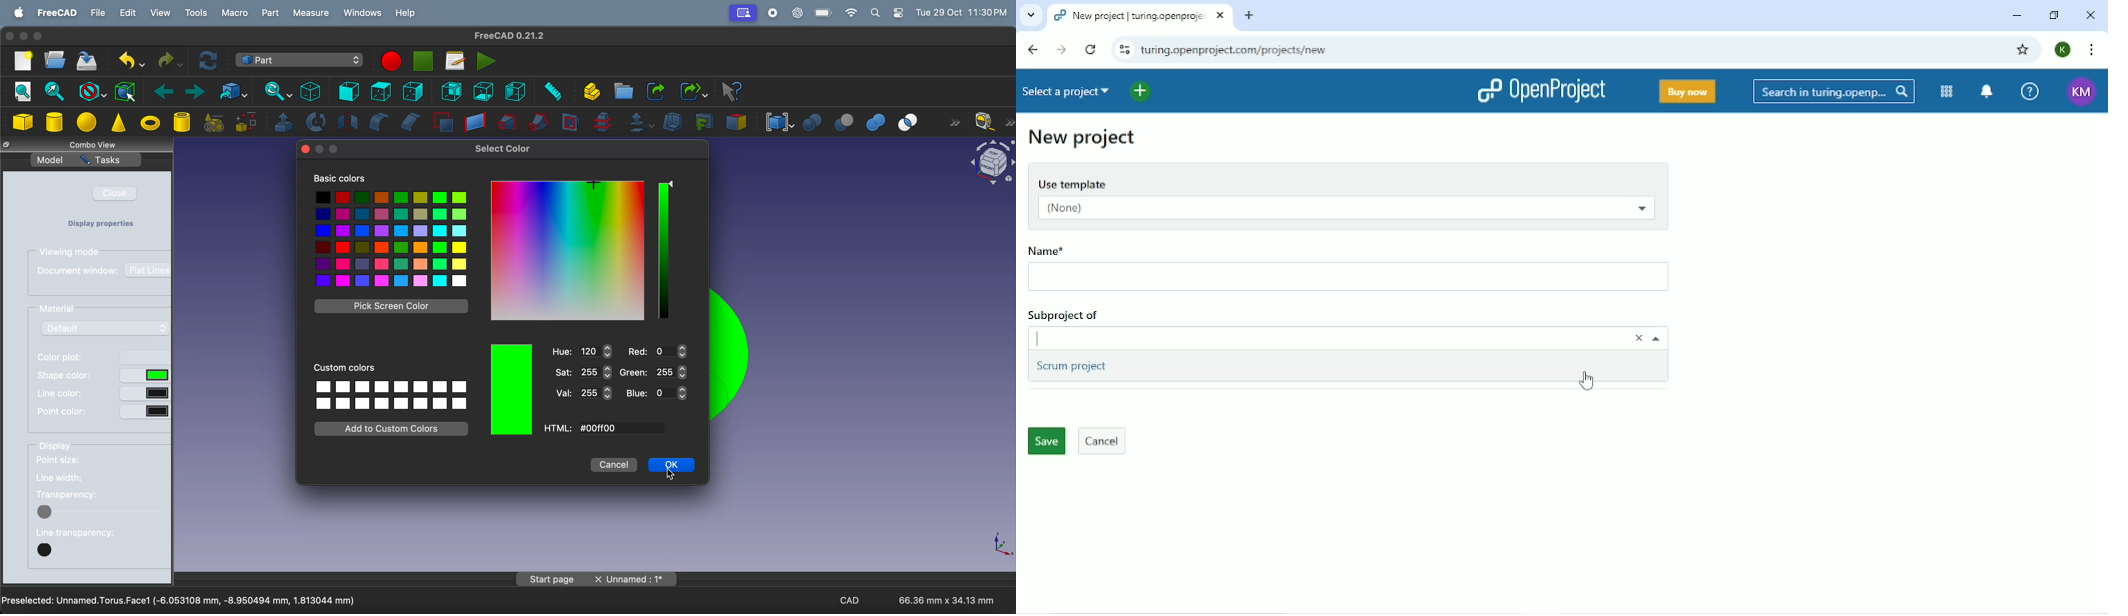 The width and height of the screenshot is (2128, 616). What do you see at coordinates (593, 186) in the screenshot?
I see `pointer` at bounding box center [593, 186].